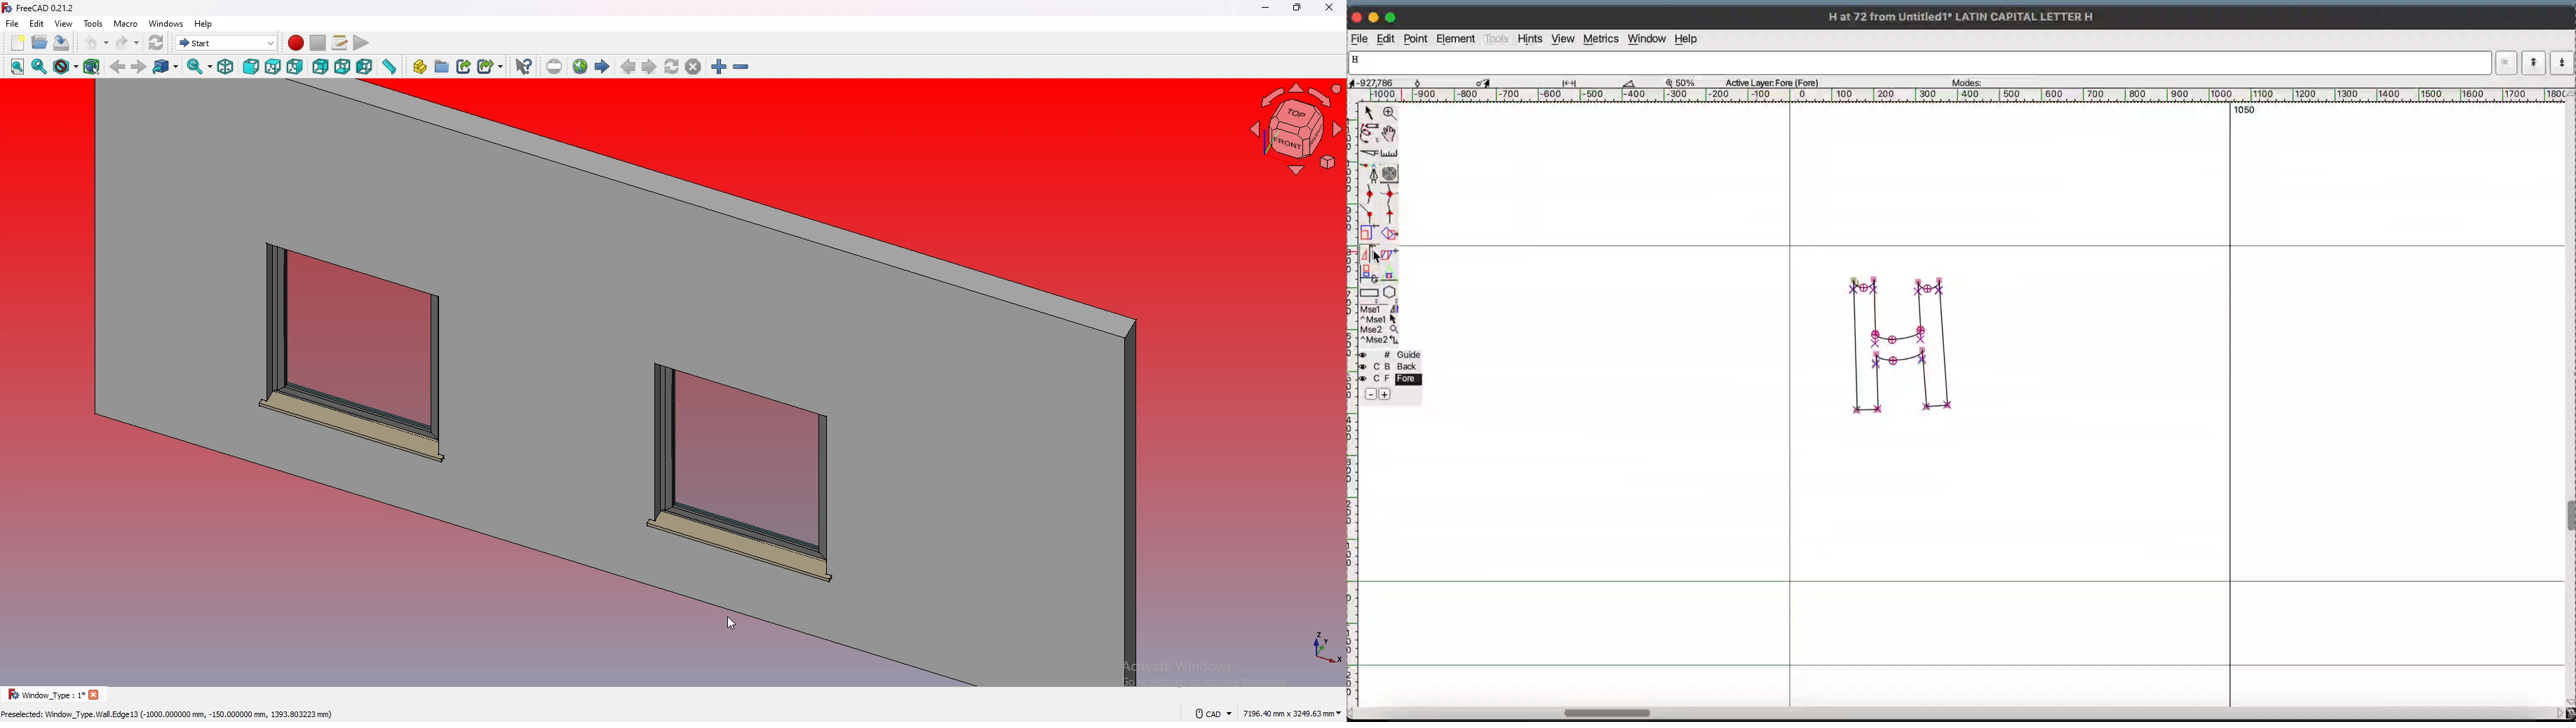  Describe the element at coordinates (1527, 39) in the screenshot. I see `hints` at that location.